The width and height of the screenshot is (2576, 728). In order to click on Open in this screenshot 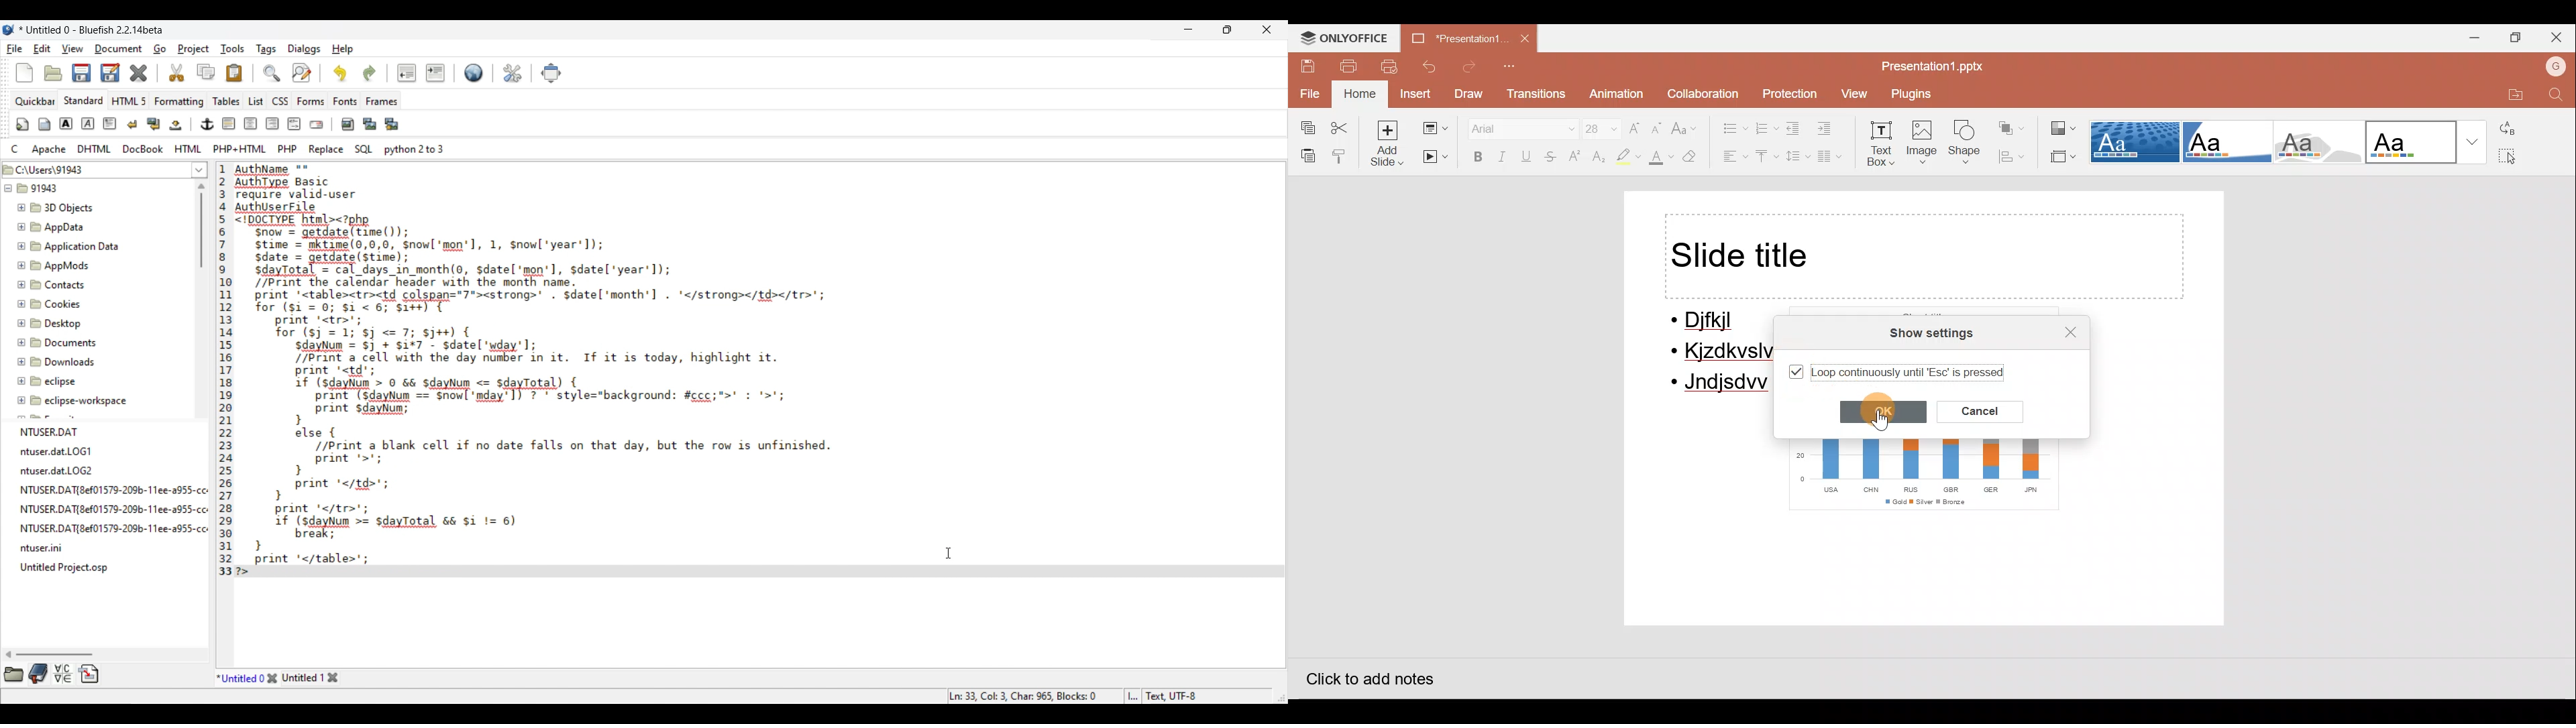, I will do `click(53, 74)`.